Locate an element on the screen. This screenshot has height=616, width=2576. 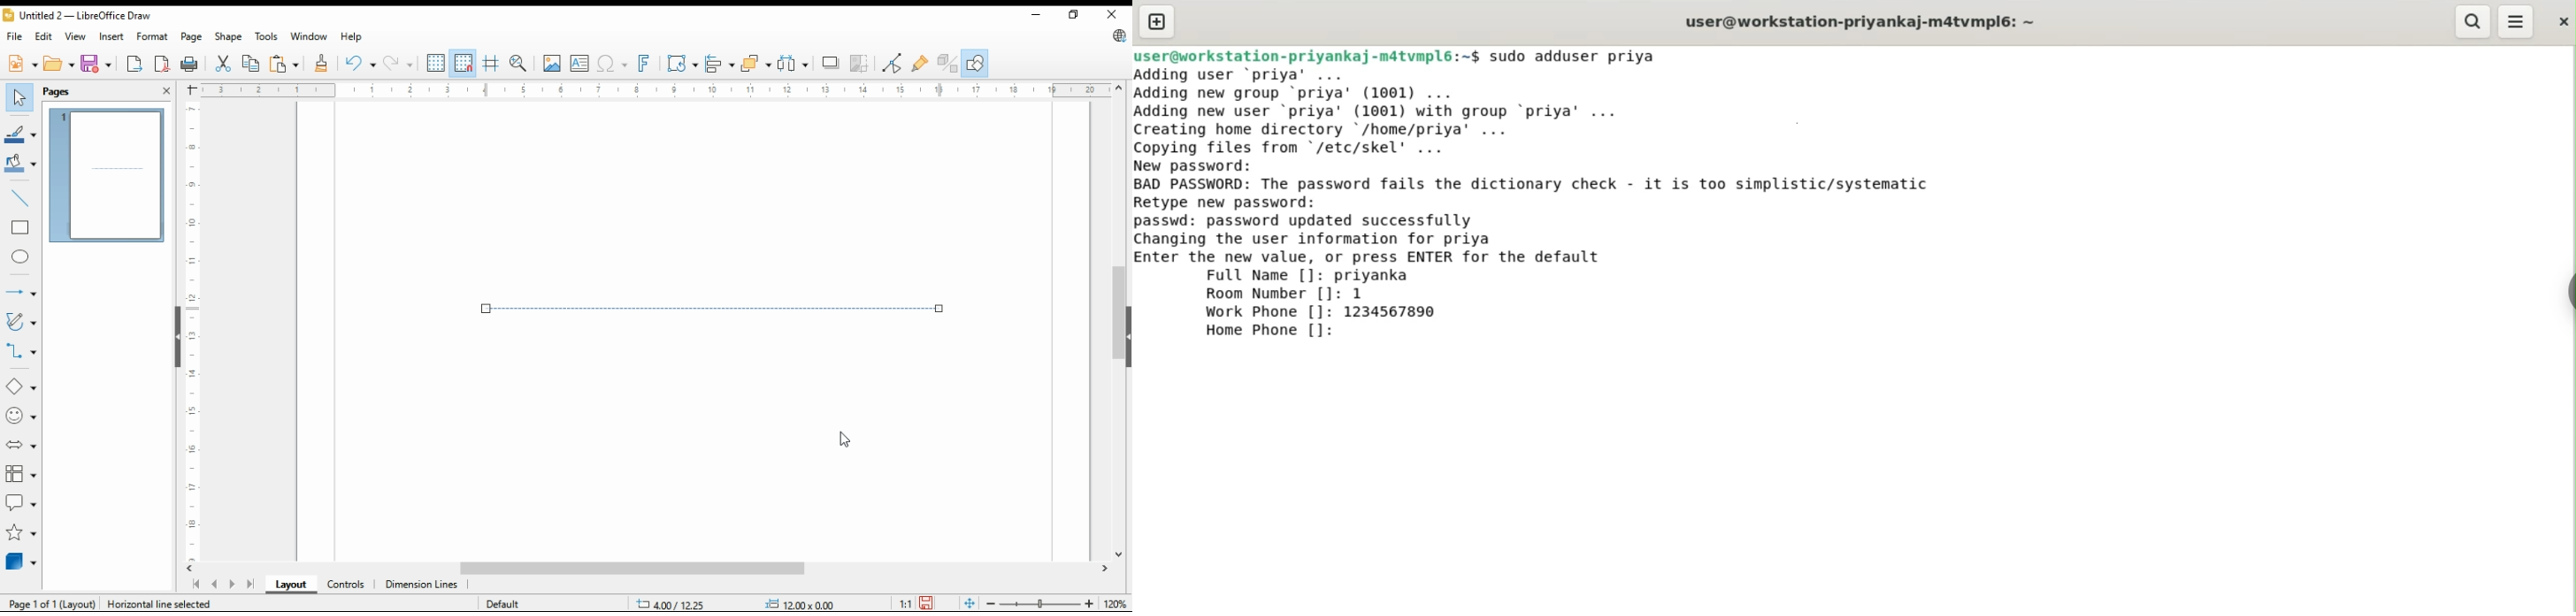
vertical scale is located at coordinates (193, 331).